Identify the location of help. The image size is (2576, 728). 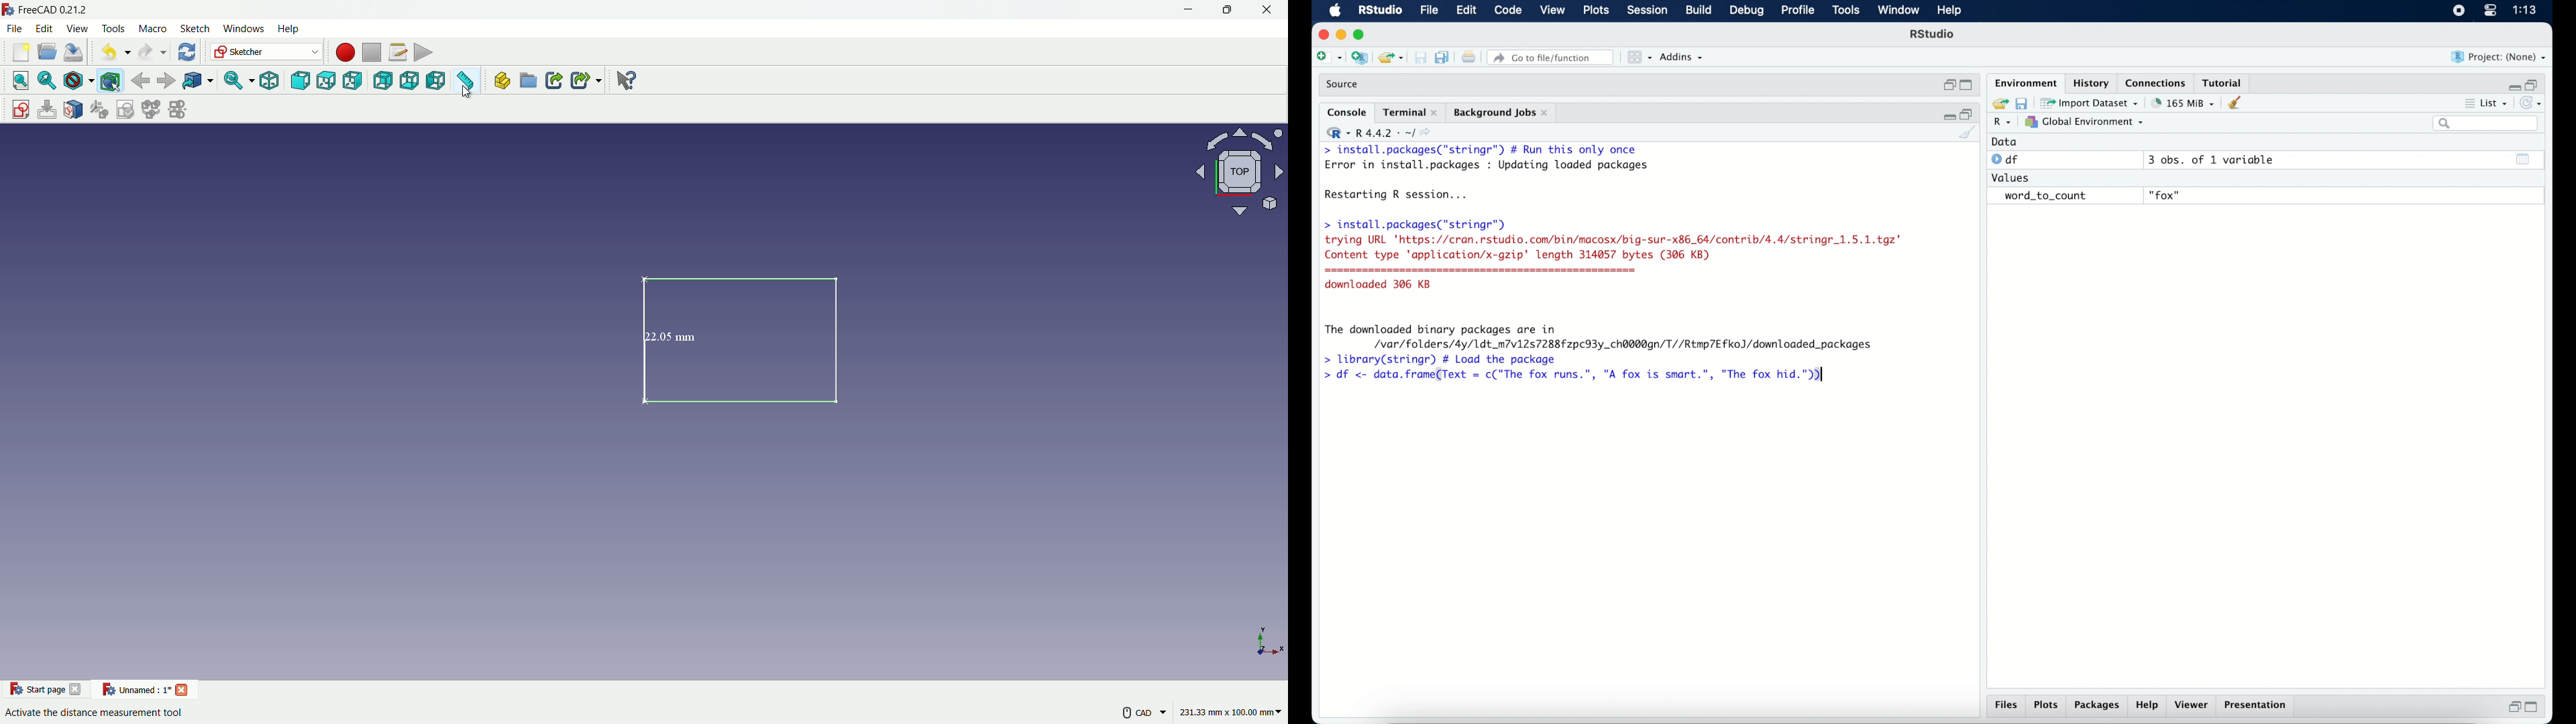
(1951, 11).